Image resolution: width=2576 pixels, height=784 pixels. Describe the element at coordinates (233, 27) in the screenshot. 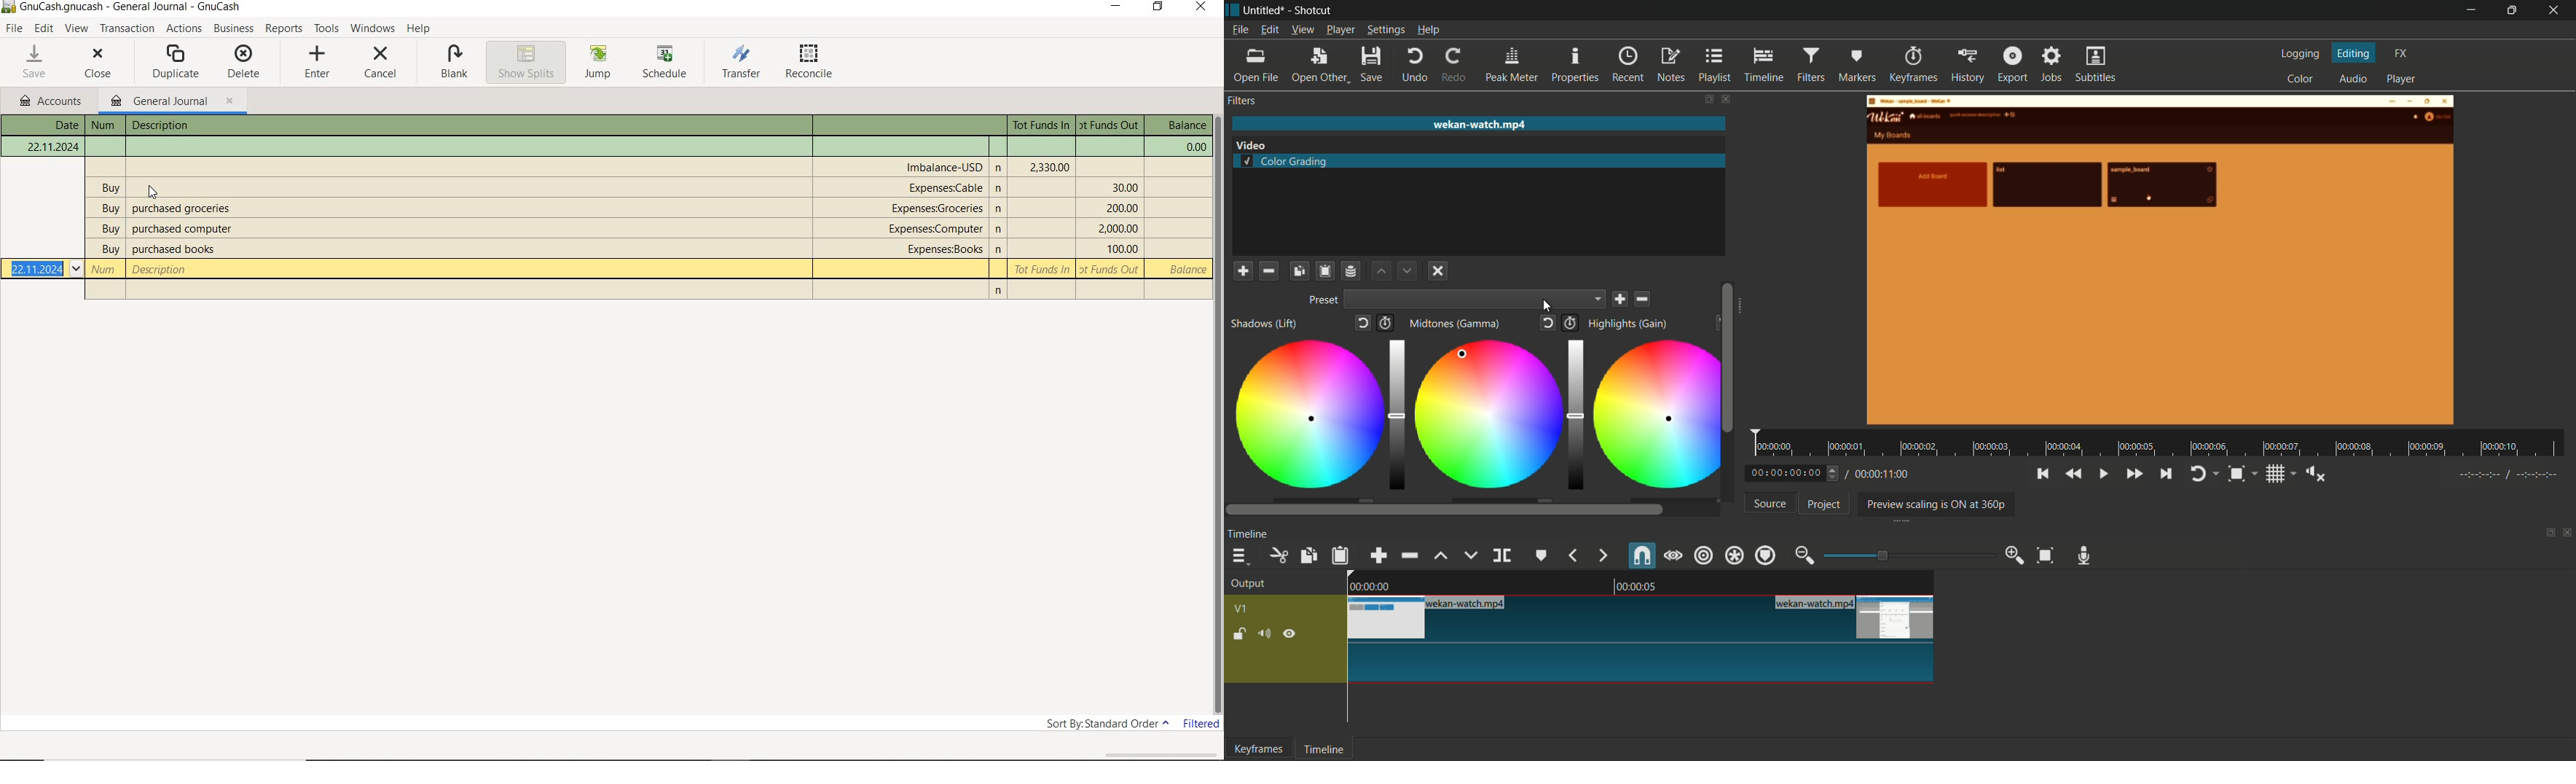

I see `BUSINESS` at that location.